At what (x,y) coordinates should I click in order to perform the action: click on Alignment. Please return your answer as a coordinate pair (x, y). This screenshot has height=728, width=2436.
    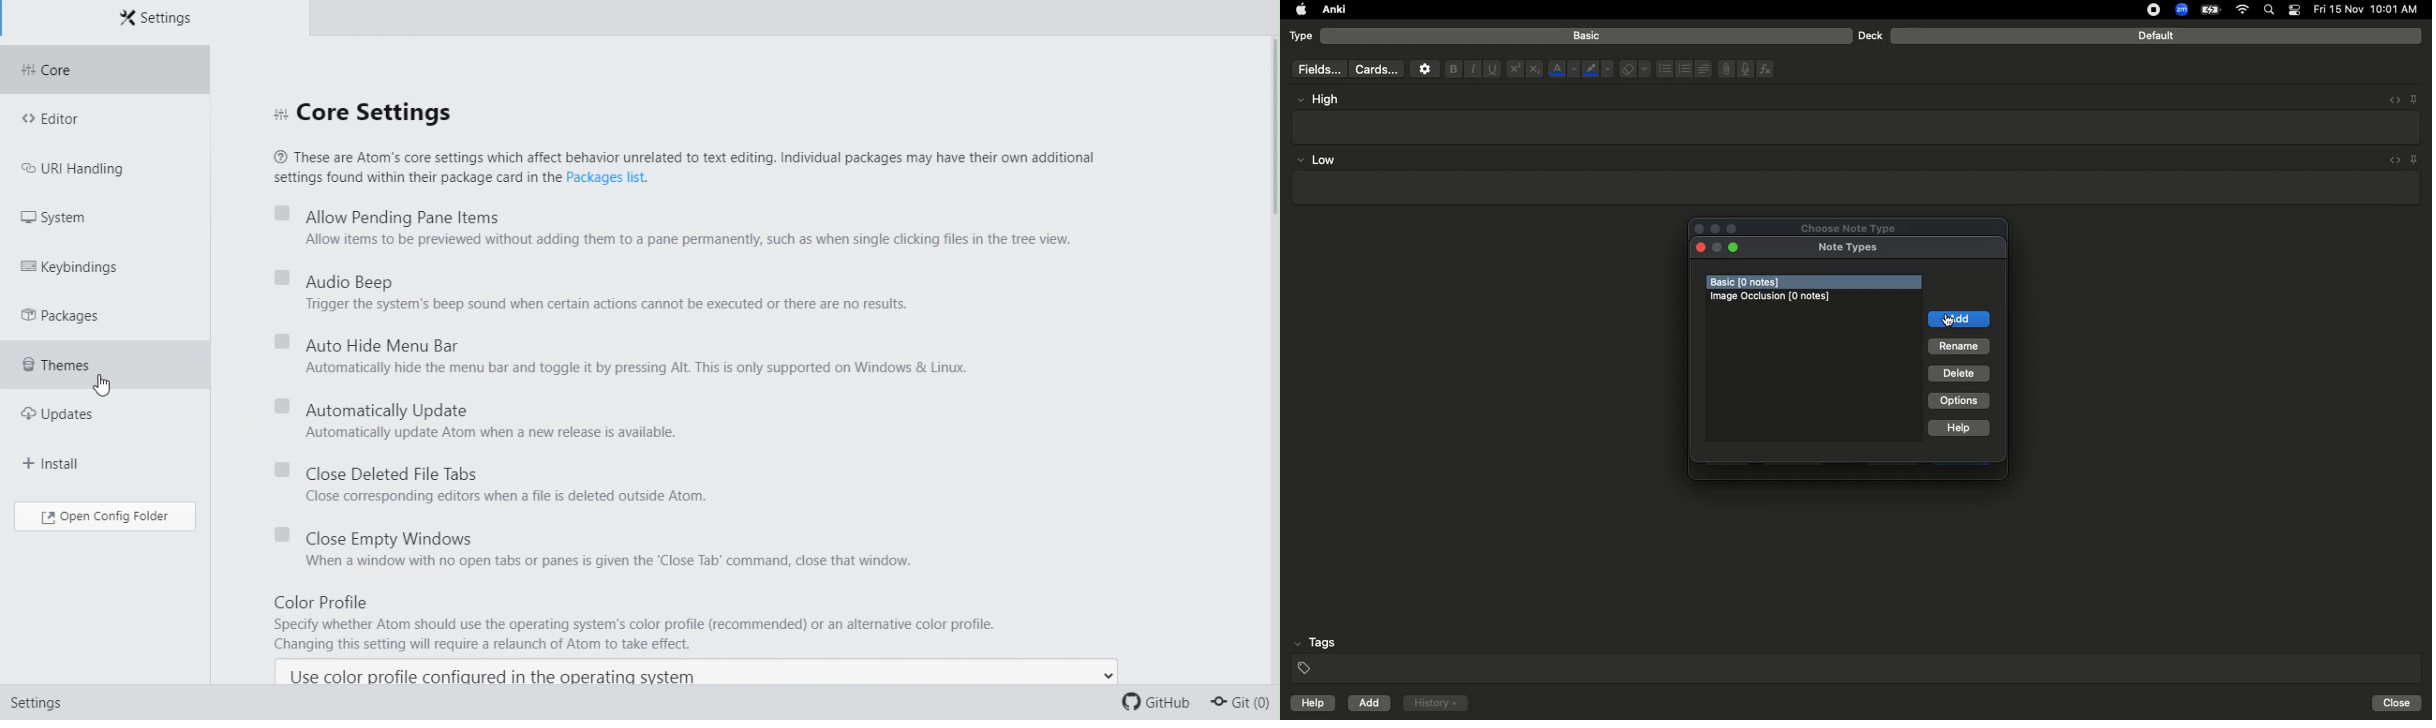
    Looking at the image, I should click on (1702, 67).